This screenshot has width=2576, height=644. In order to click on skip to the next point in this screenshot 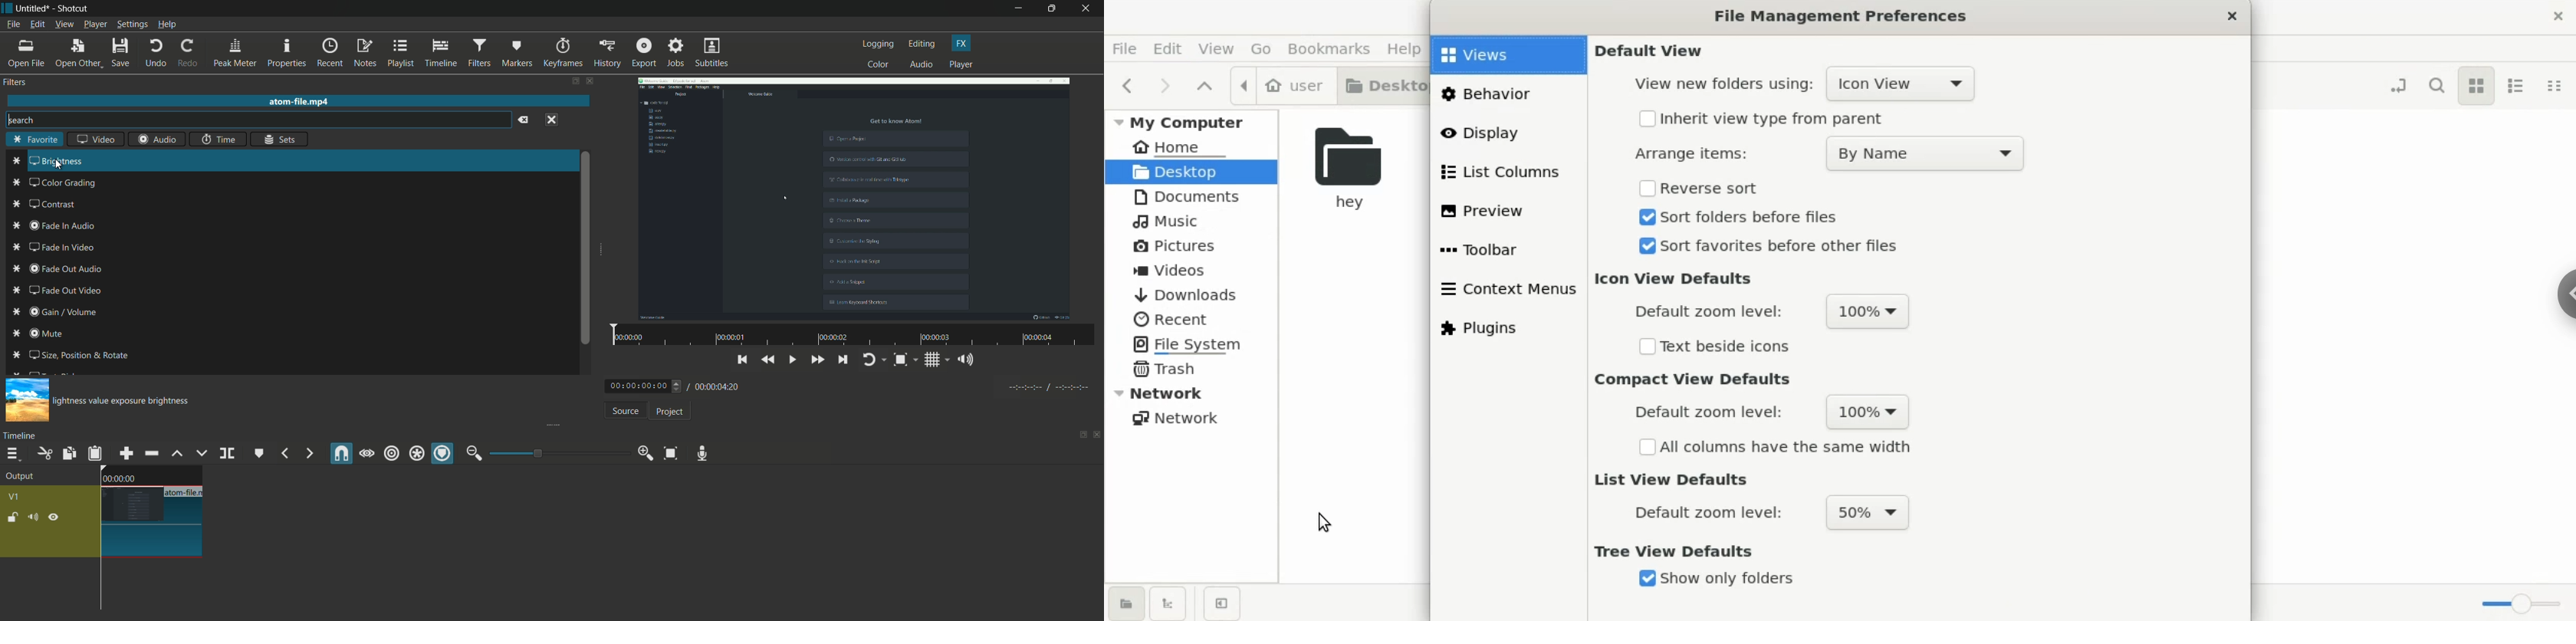, I will do `click(843, 361)`.